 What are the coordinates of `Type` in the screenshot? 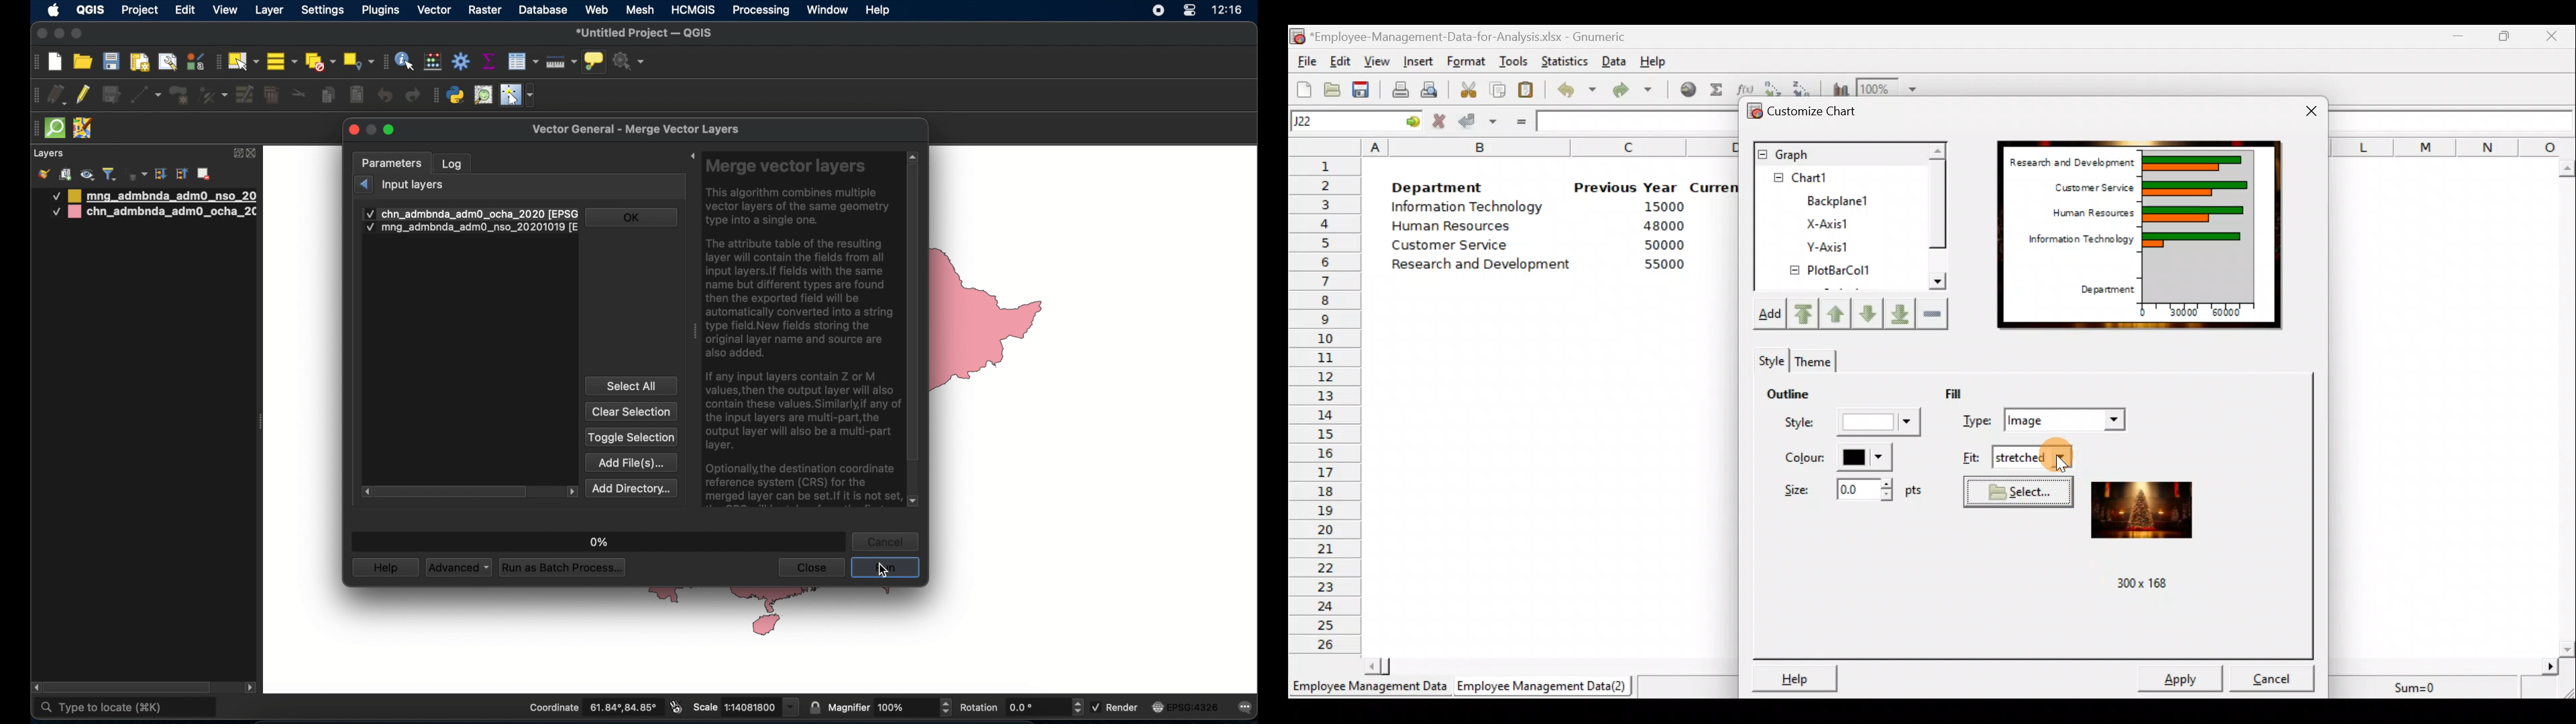 It's located at (2045, 418).